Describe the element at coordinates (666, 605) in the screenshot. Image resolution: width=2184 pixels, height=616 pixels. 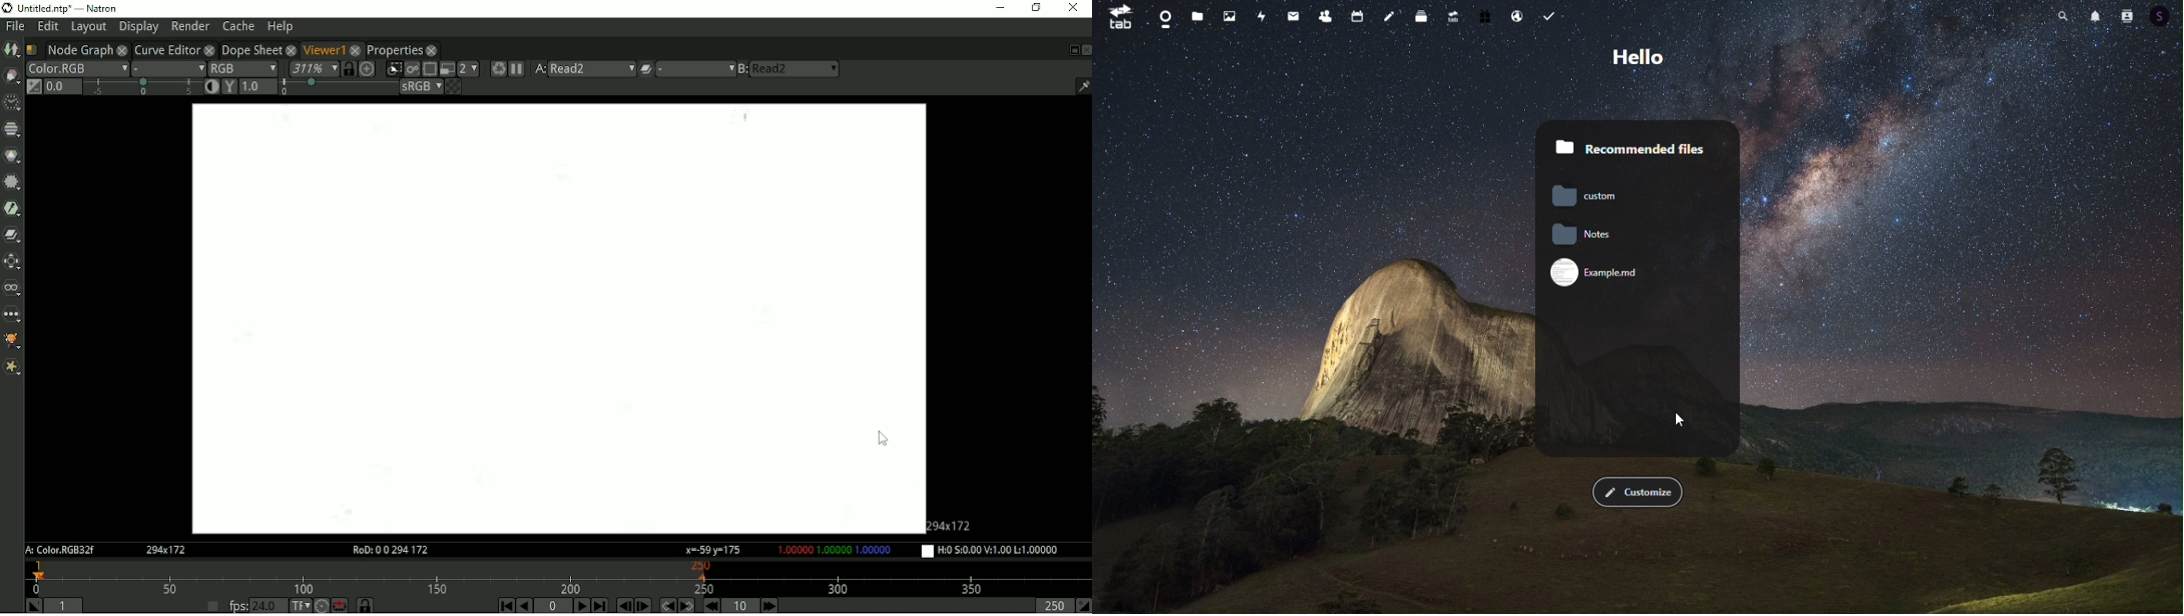
I see `Previous keyframe` at that location.